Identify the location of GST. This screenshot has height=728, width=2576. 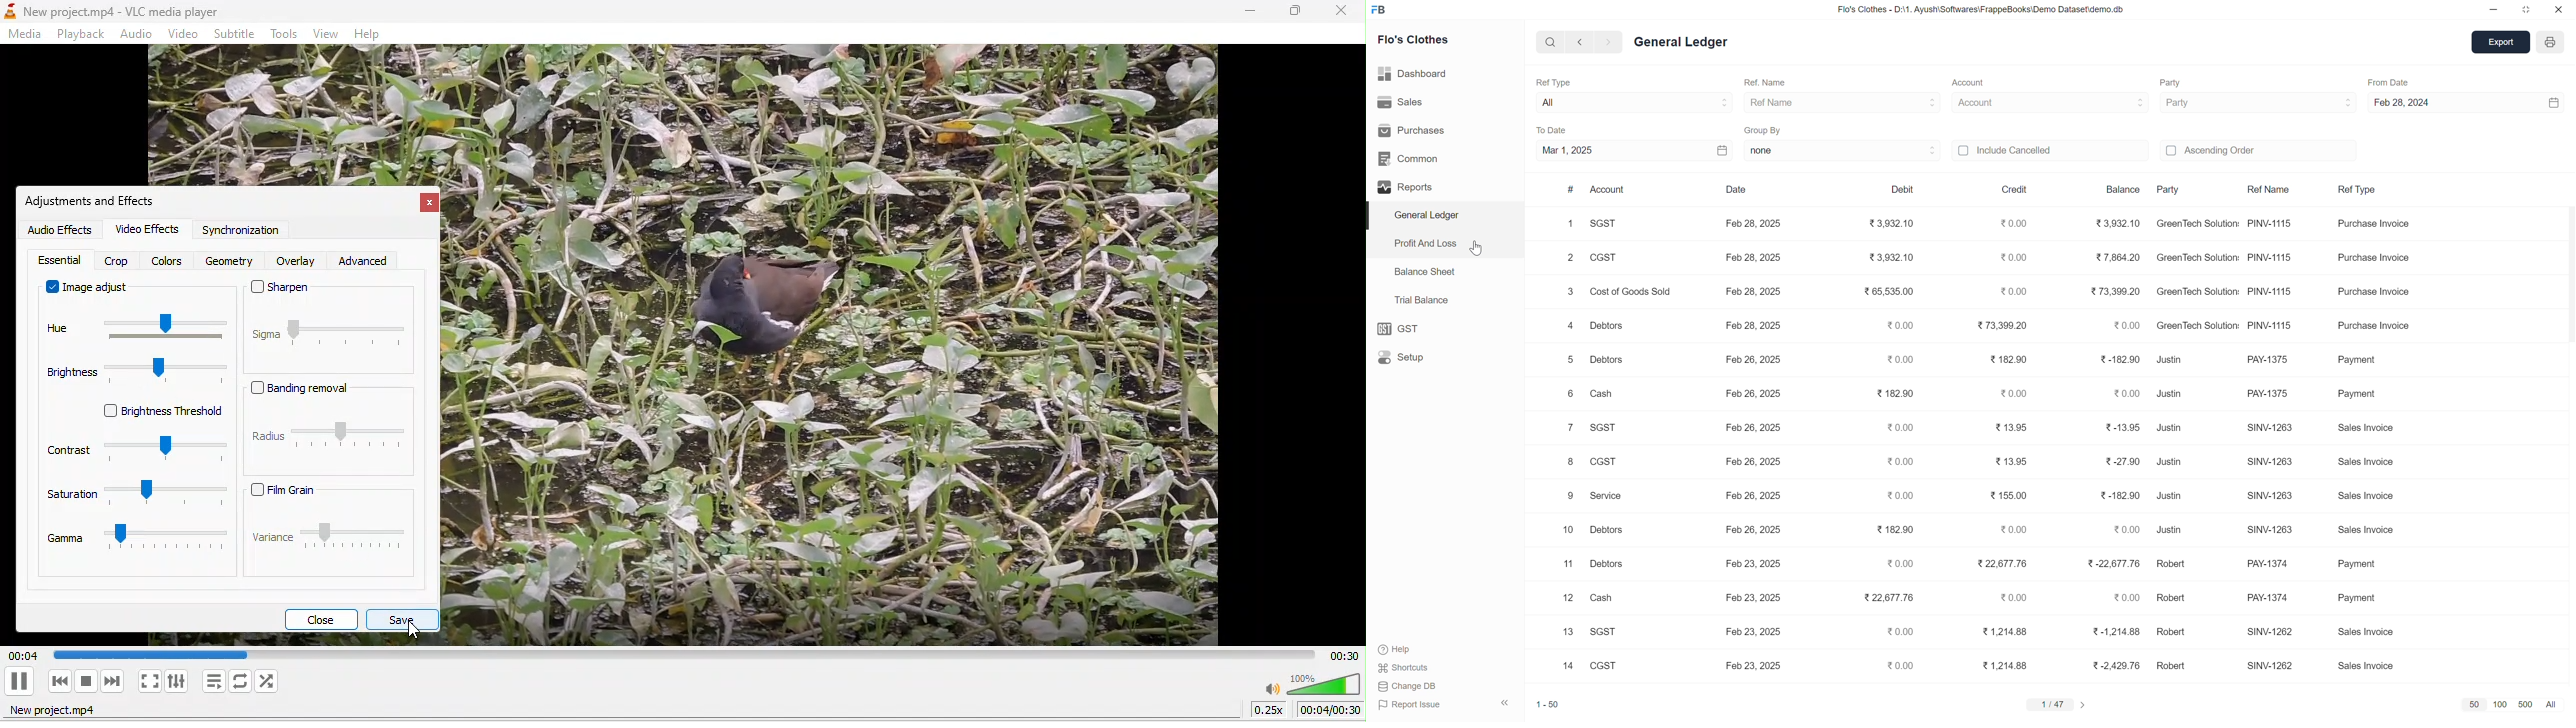
(1407, 327).